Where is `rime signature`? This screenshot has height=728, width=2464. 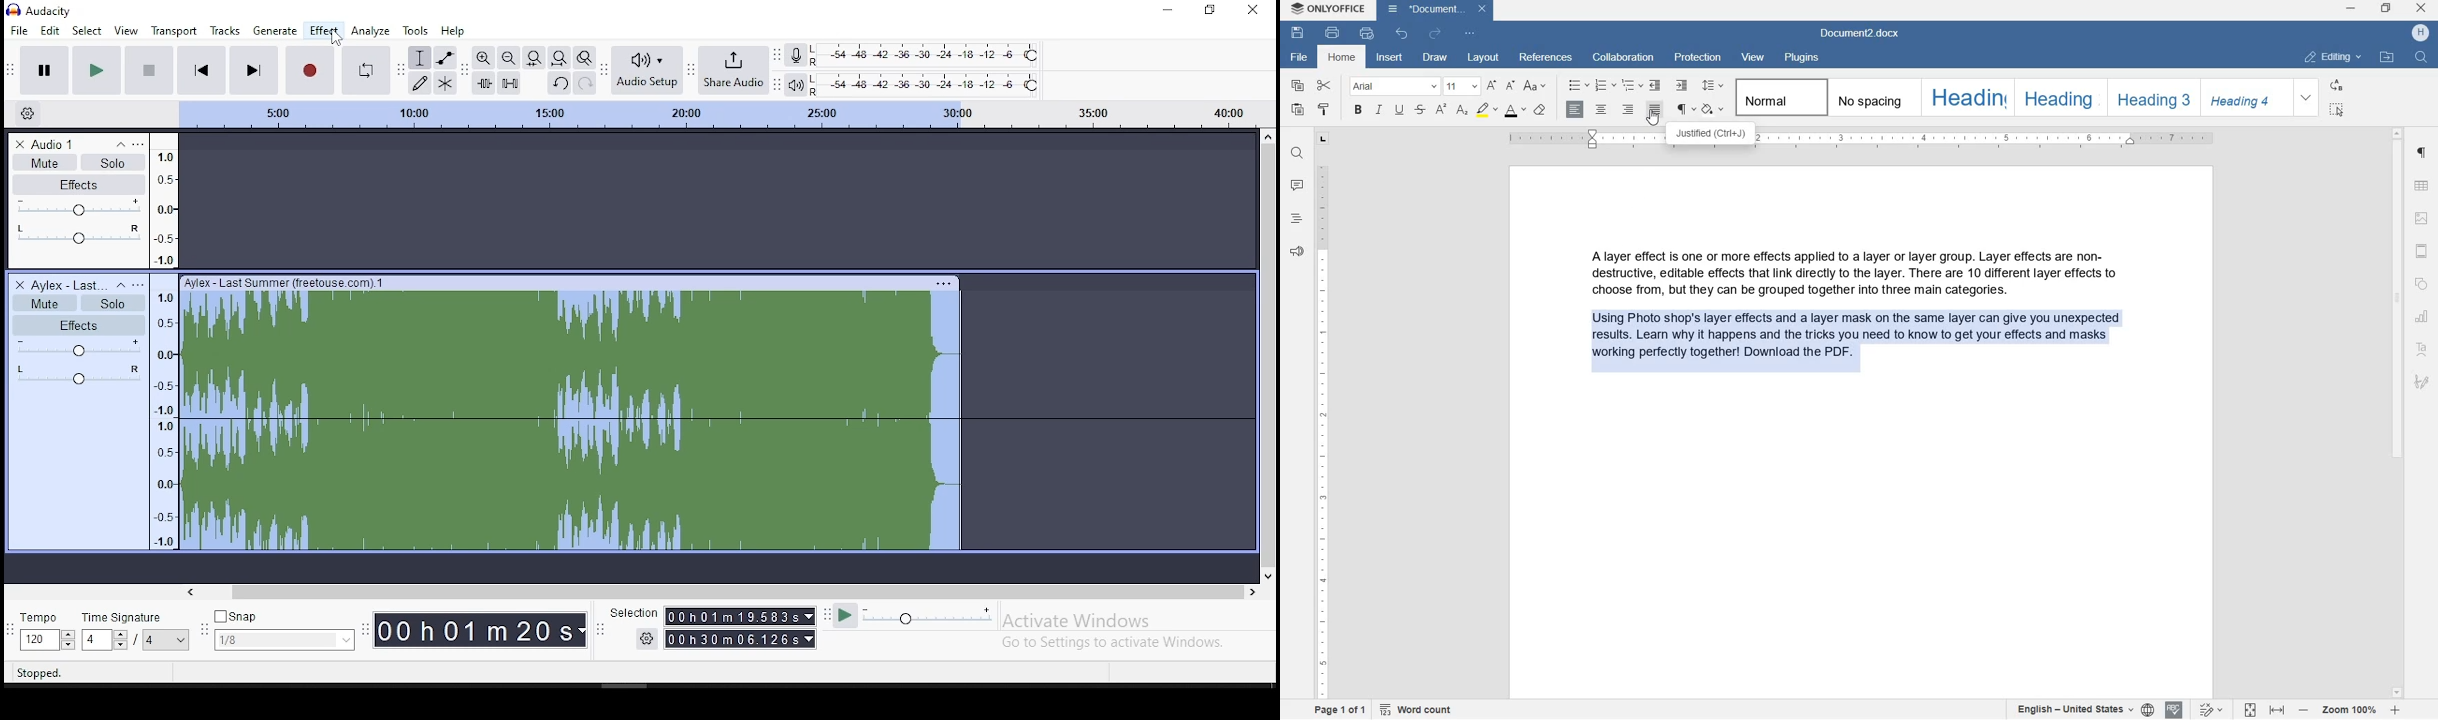 rime signature is located at coordinates (136, 632).